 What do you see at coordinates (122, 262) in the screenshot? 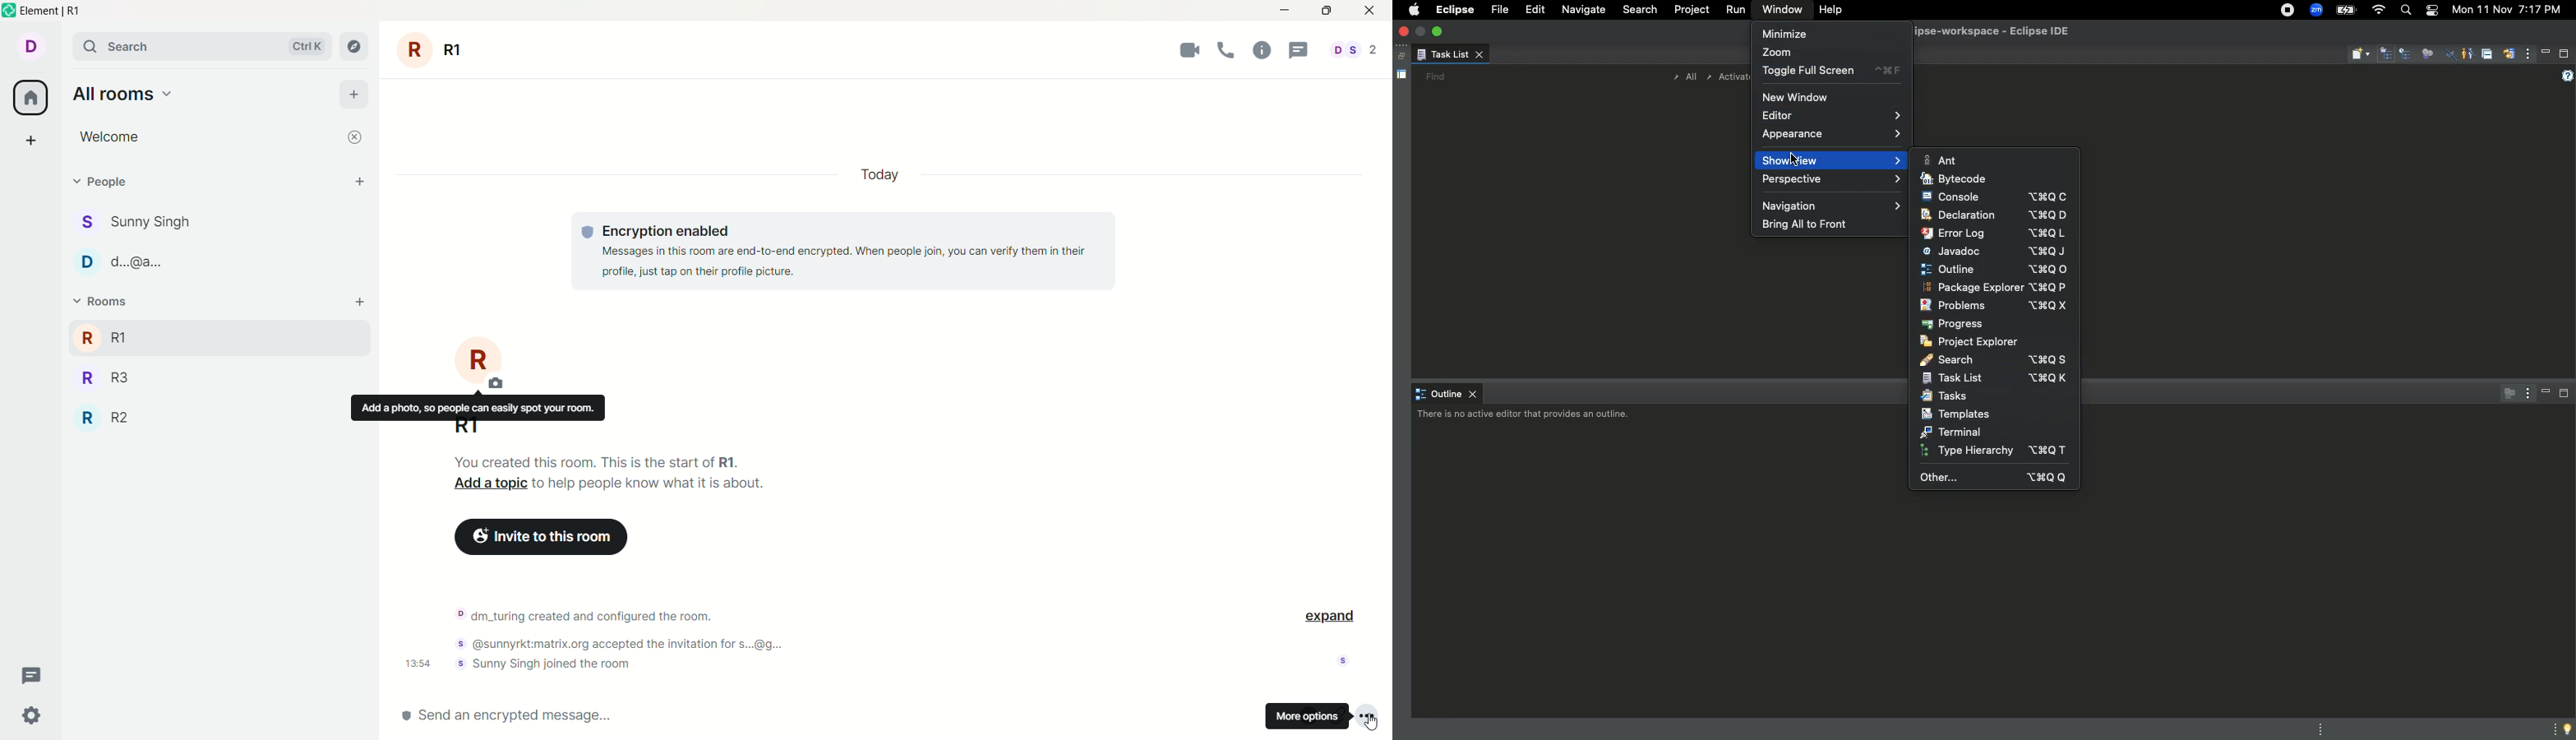
I see `d...@a... chat` at bounding box center [122, 262].